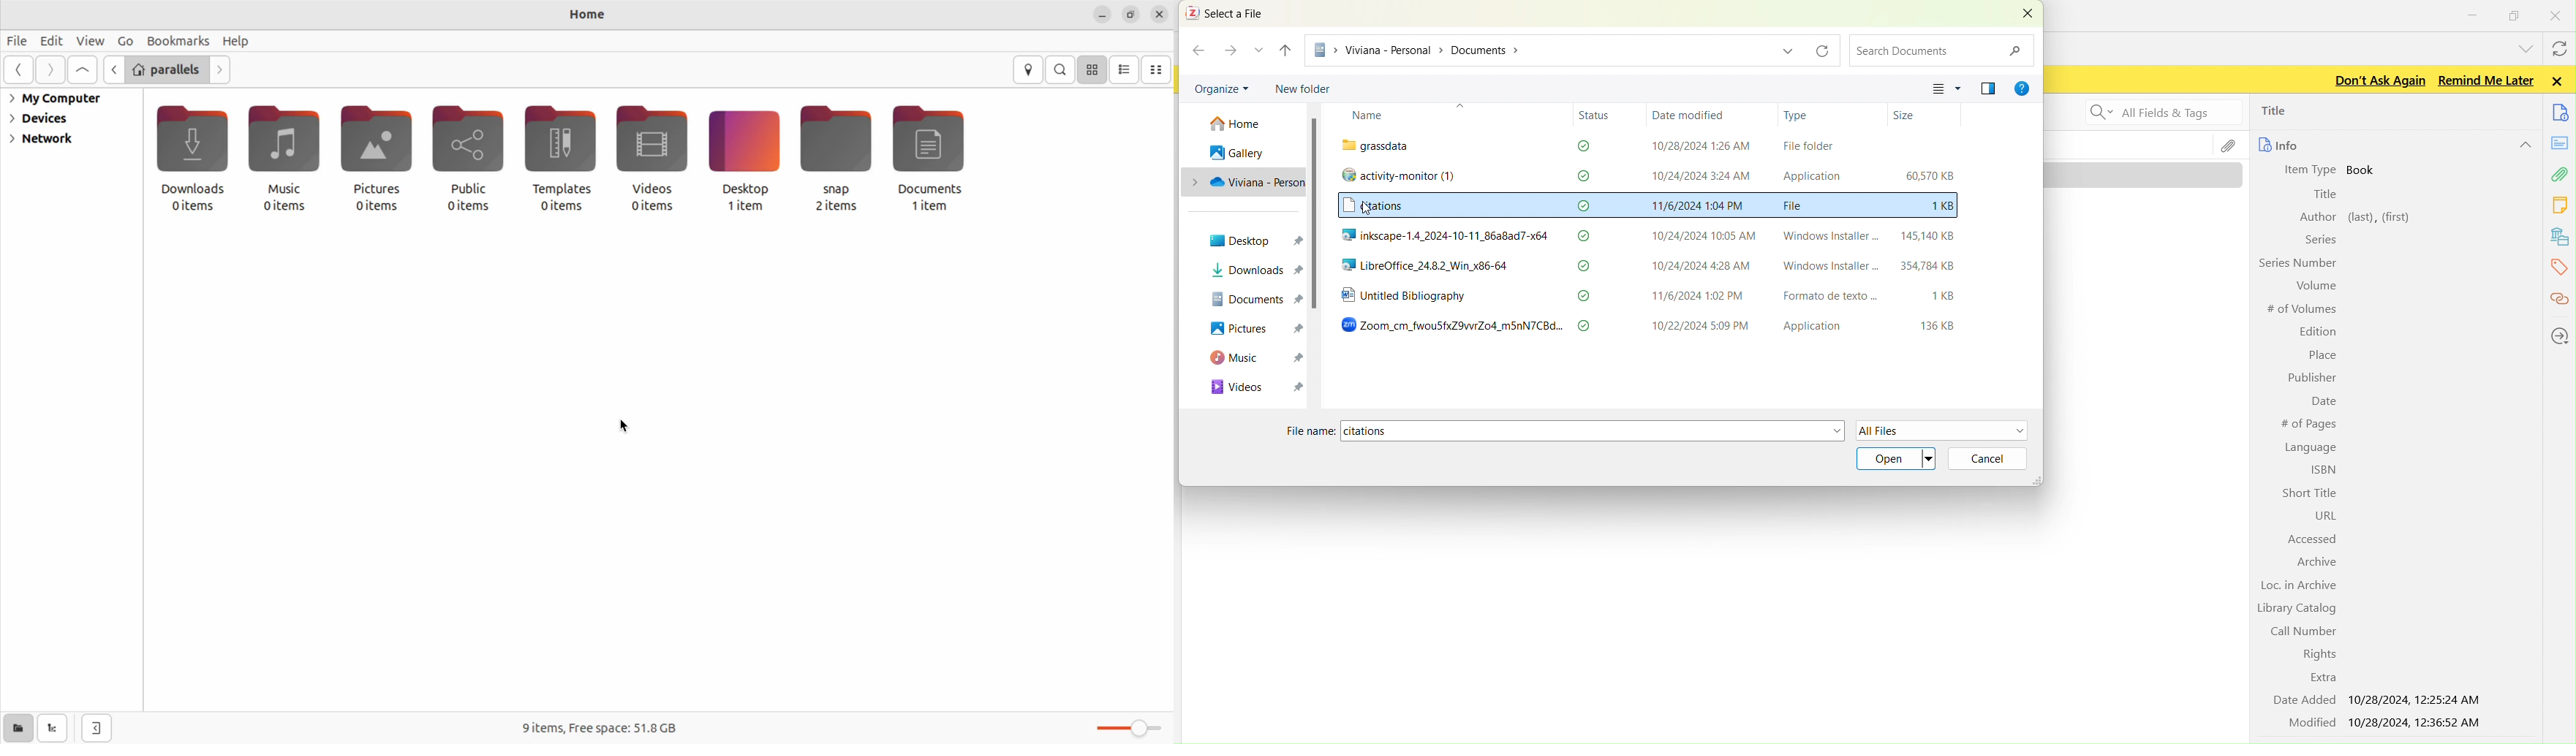 This screenshot has width=2576, height=756. Describe the element at coordinates (1696, 267) in the screenshot. I see `10/24/2024 4:28 AM` at that location.